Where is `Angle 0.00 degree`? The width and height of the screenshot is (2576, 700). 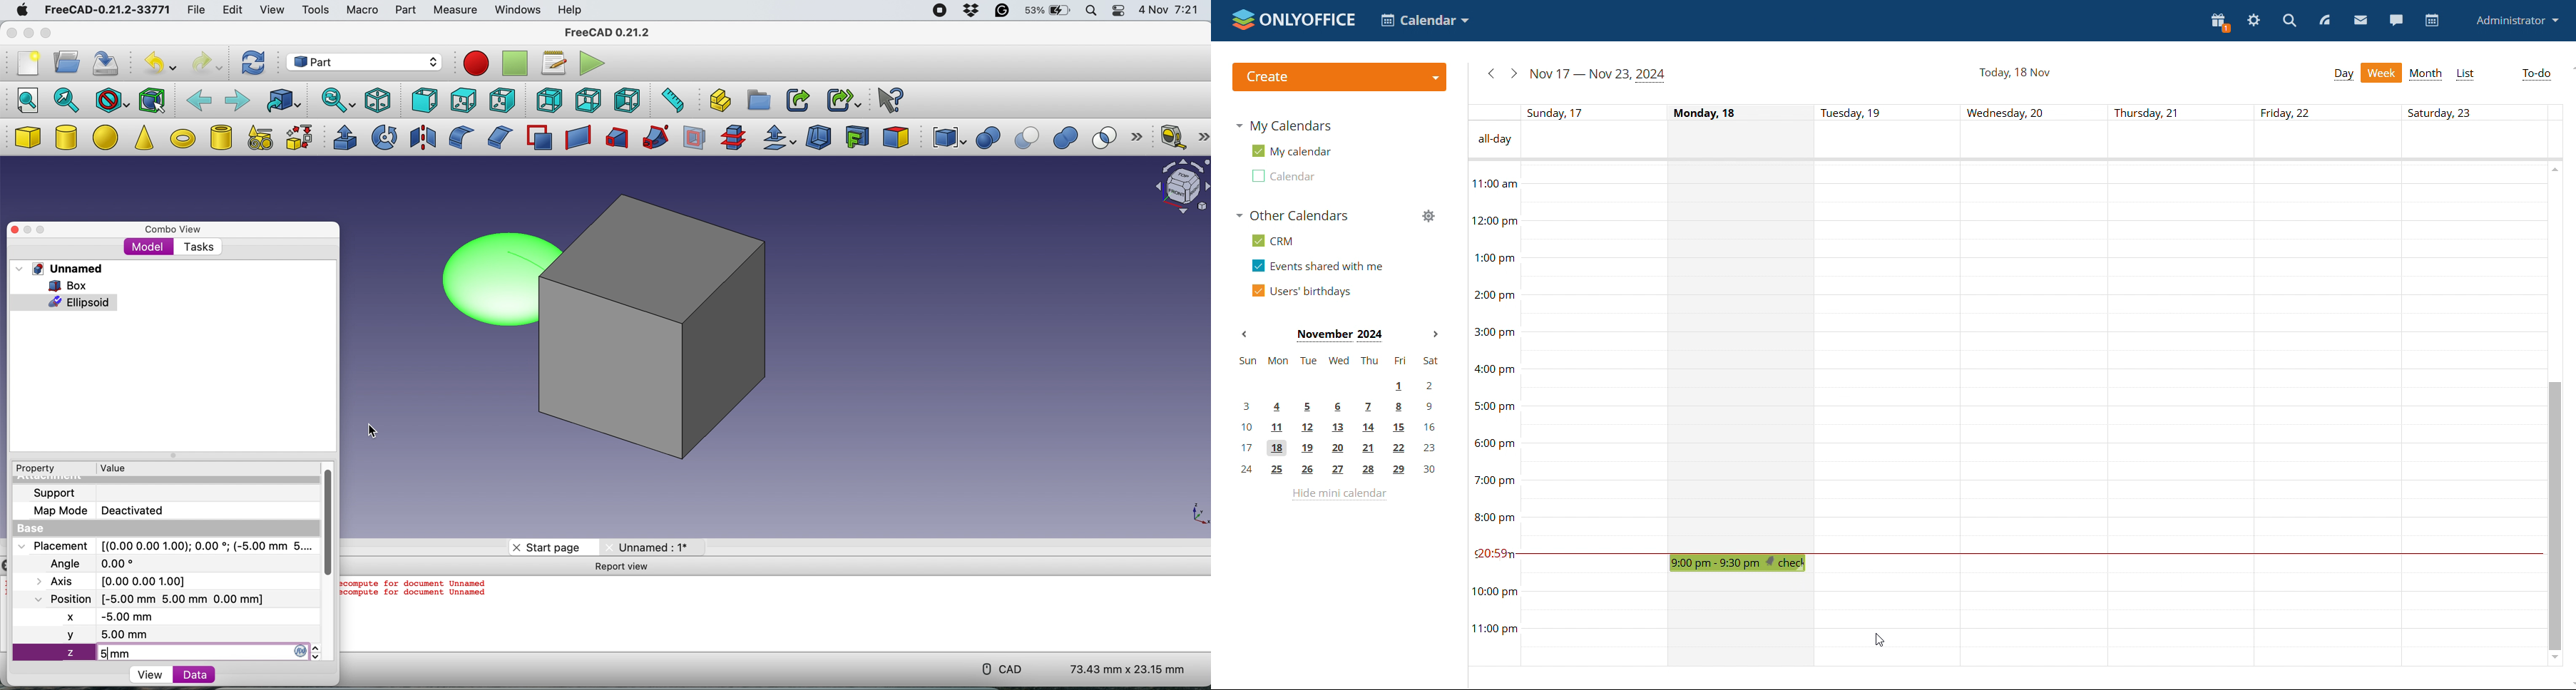
Angle 0.00 degree is located at coordinates (90, 562).